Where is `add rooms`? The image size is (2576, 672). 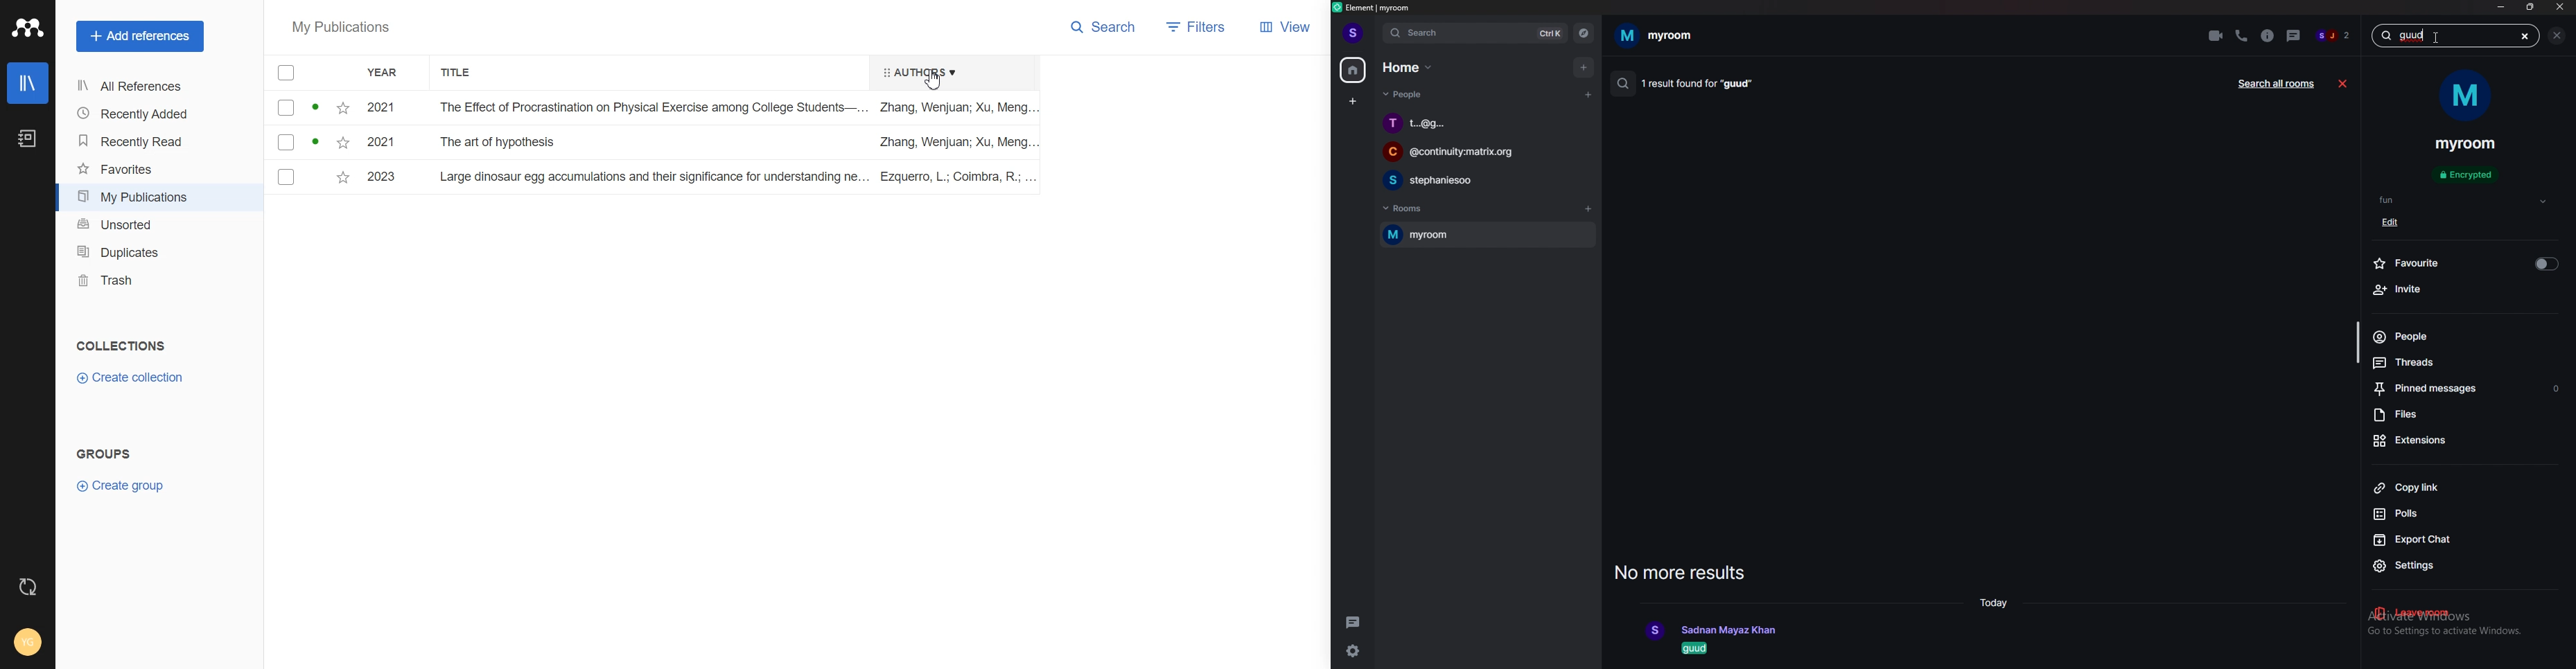
add rooms is located at coordinates (1588, 211).